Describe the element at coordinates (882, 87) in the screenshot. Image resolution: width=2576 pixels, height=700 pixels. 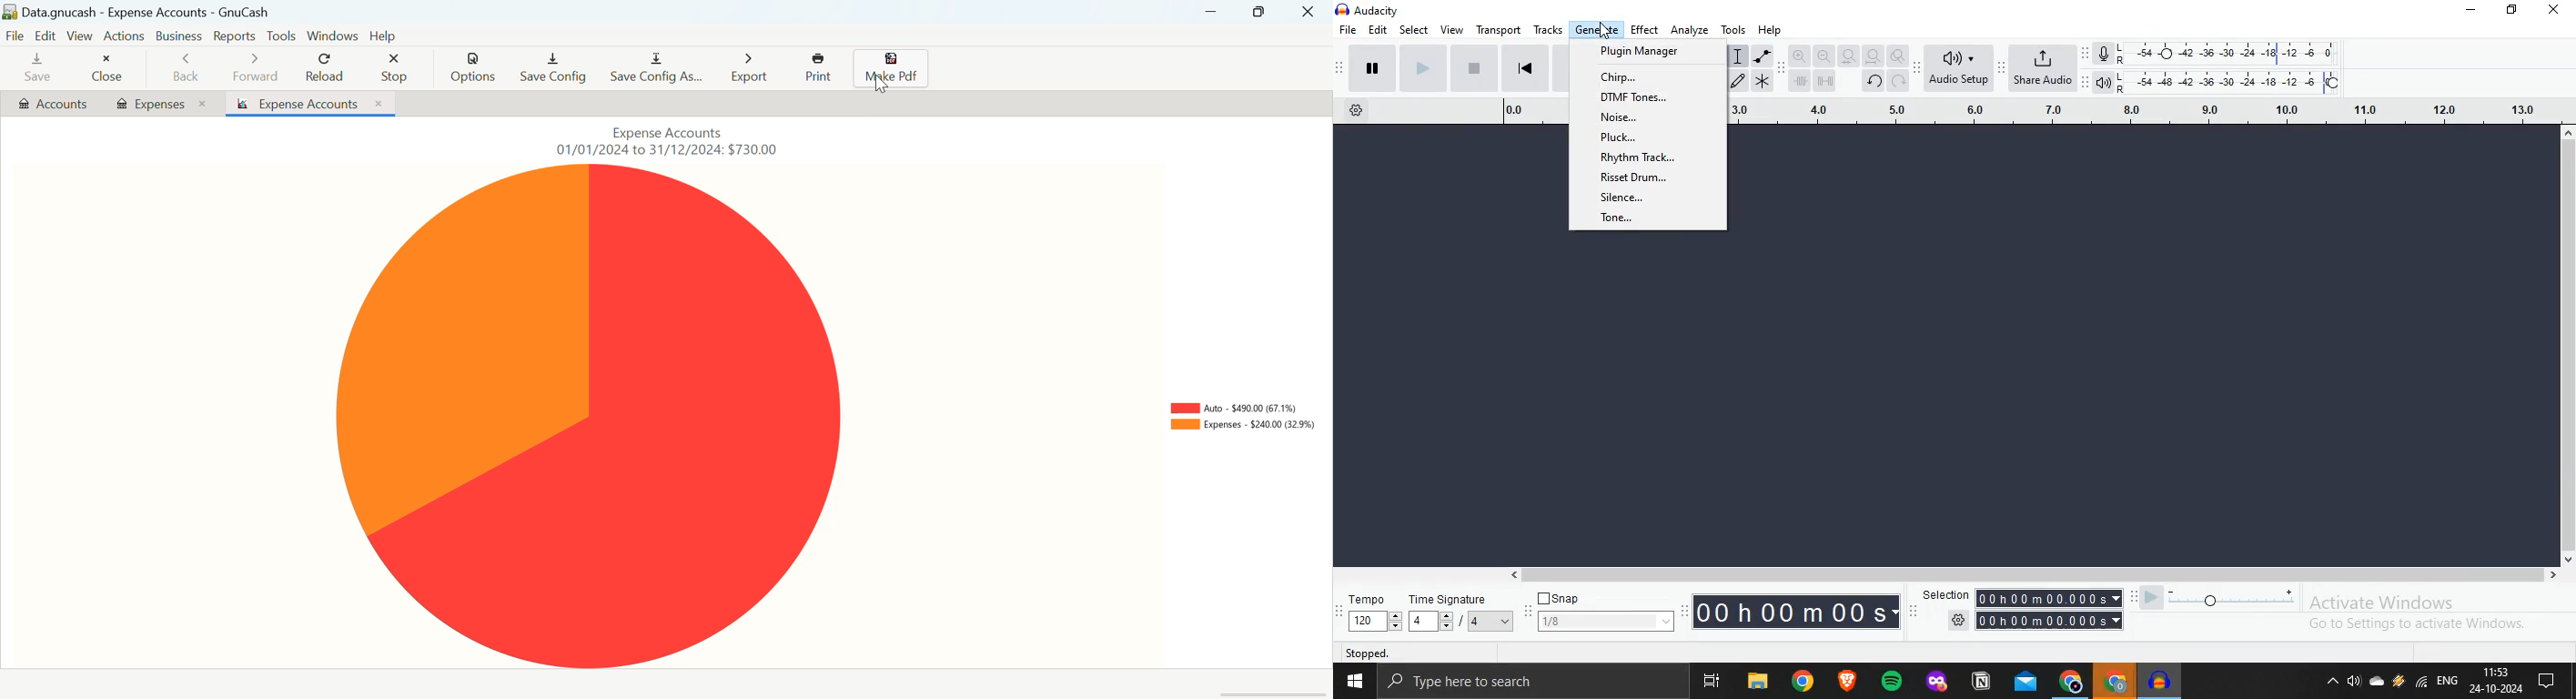
I see `Cursor on Make Pdf` at that location.